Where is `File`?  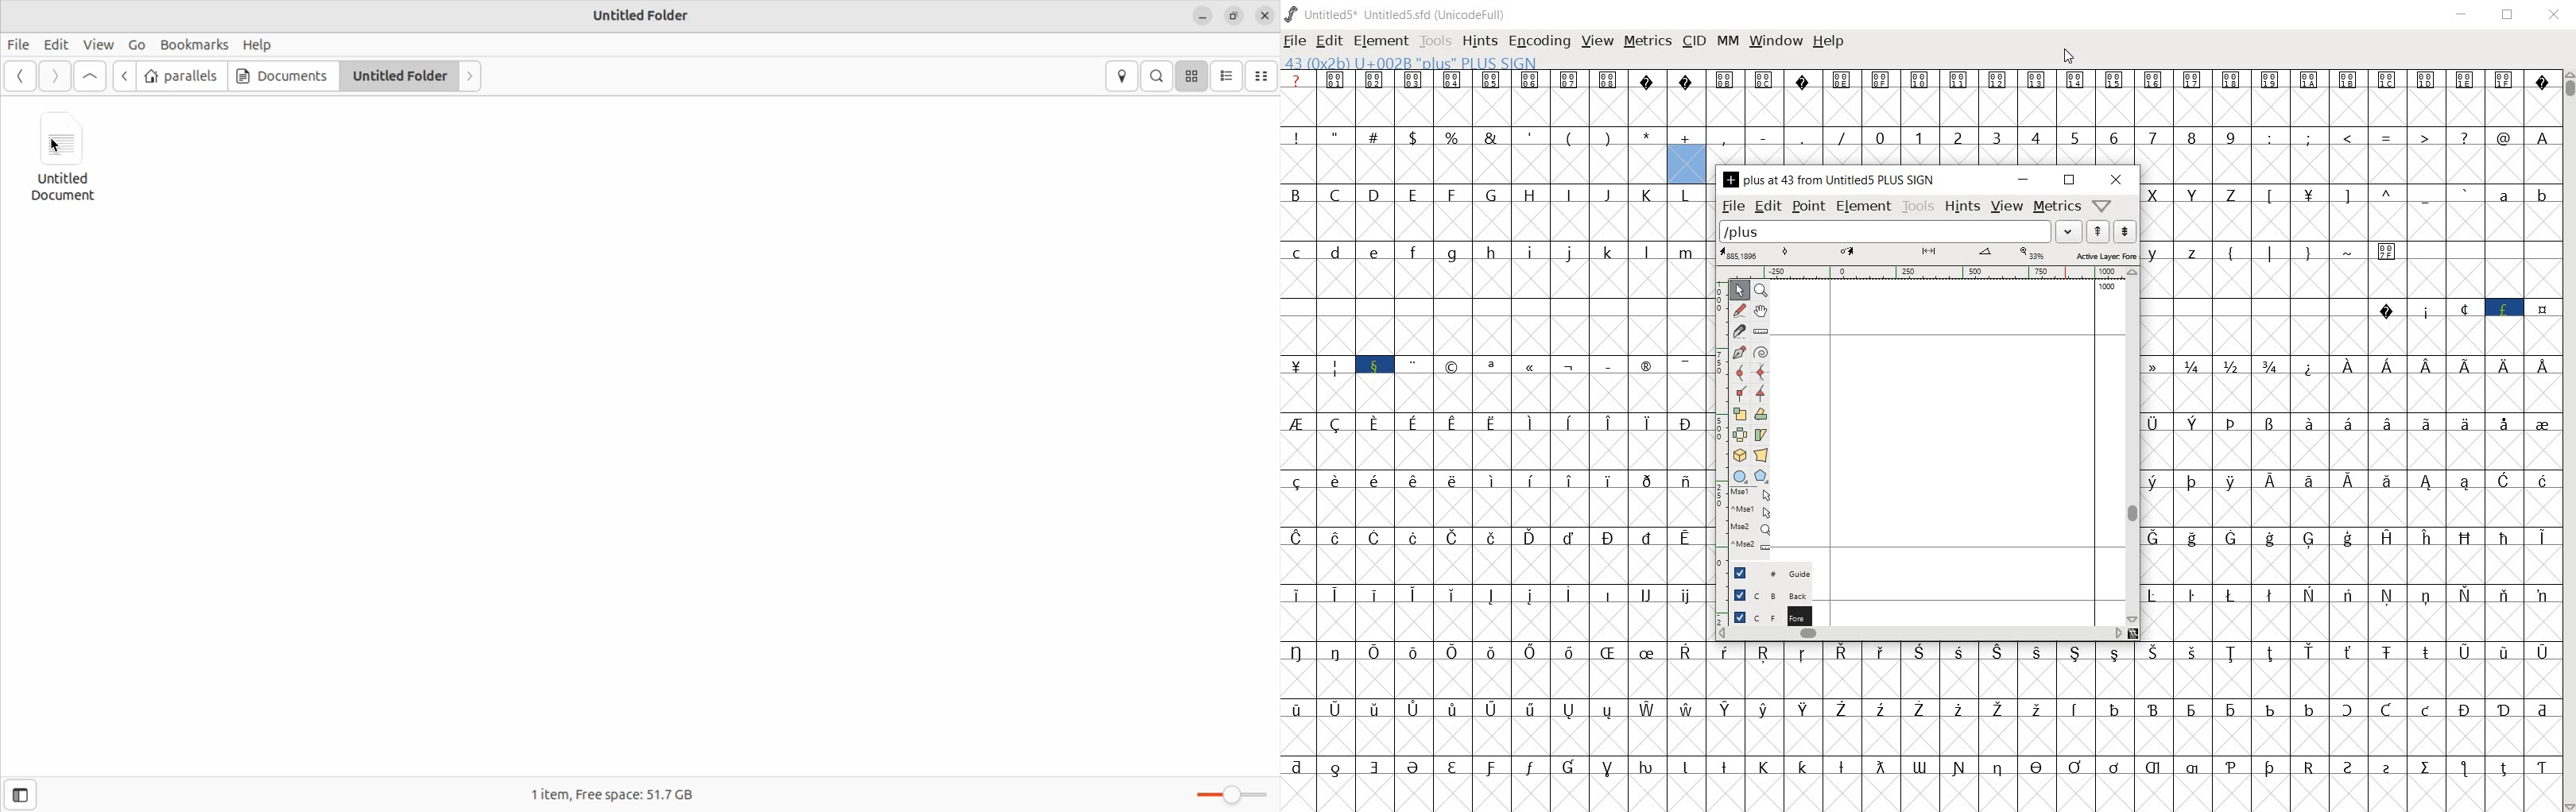 File is located at coordinates (20, 44).